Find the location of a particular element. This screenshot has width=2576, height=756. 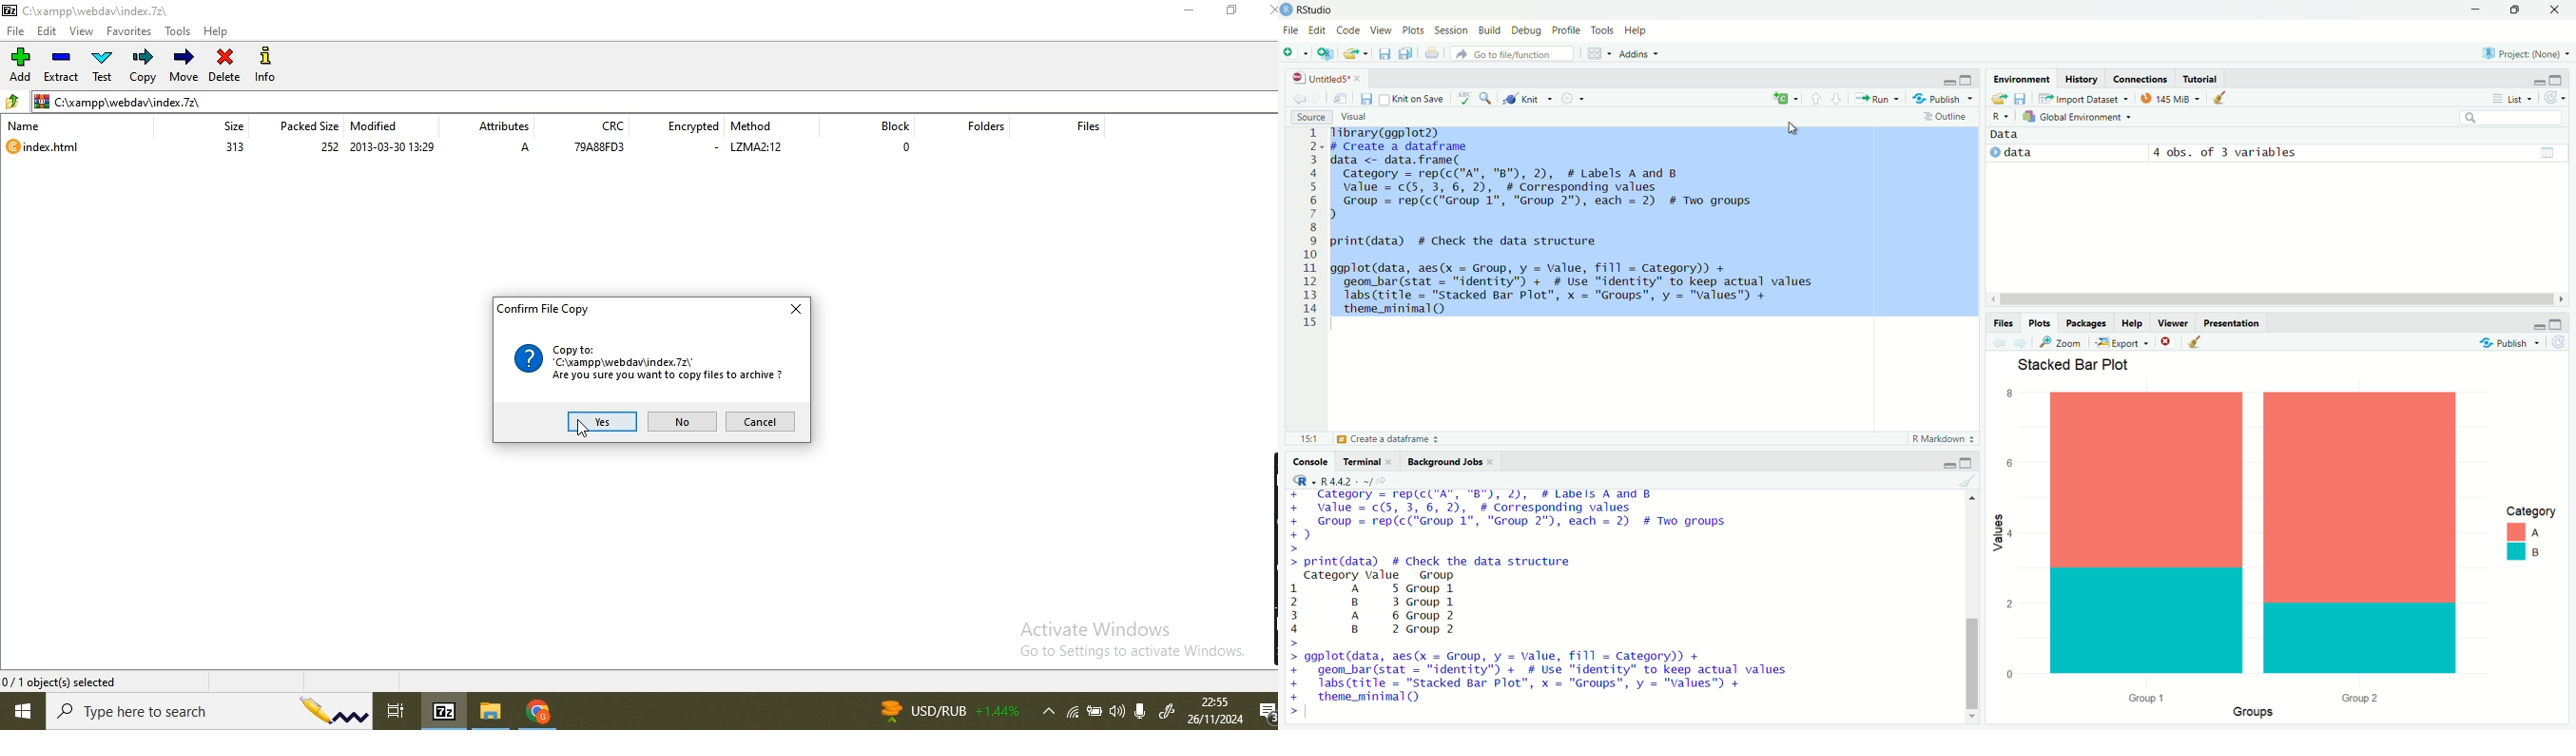

History is located at coordinates (2082, 77).